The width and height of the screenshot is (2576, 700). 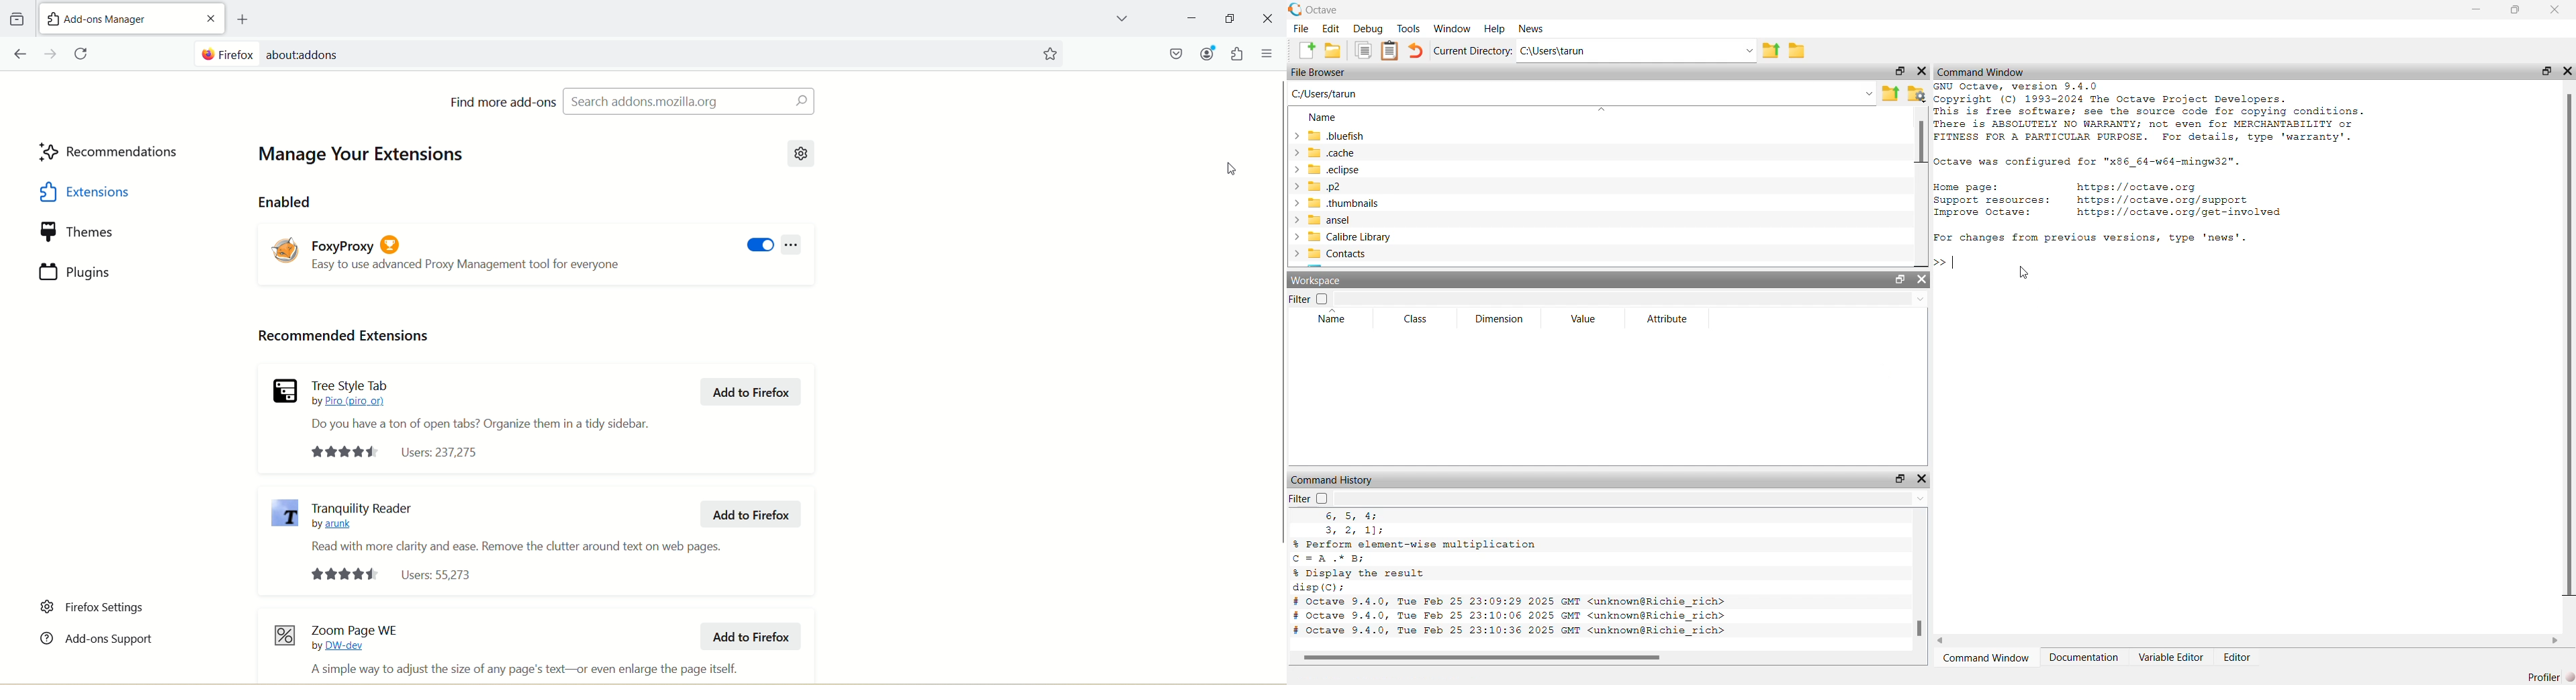 What do you see at coordinates (1920, 580) in the screenshot?
I see `Scroll` at bounding box center [1920, 580].